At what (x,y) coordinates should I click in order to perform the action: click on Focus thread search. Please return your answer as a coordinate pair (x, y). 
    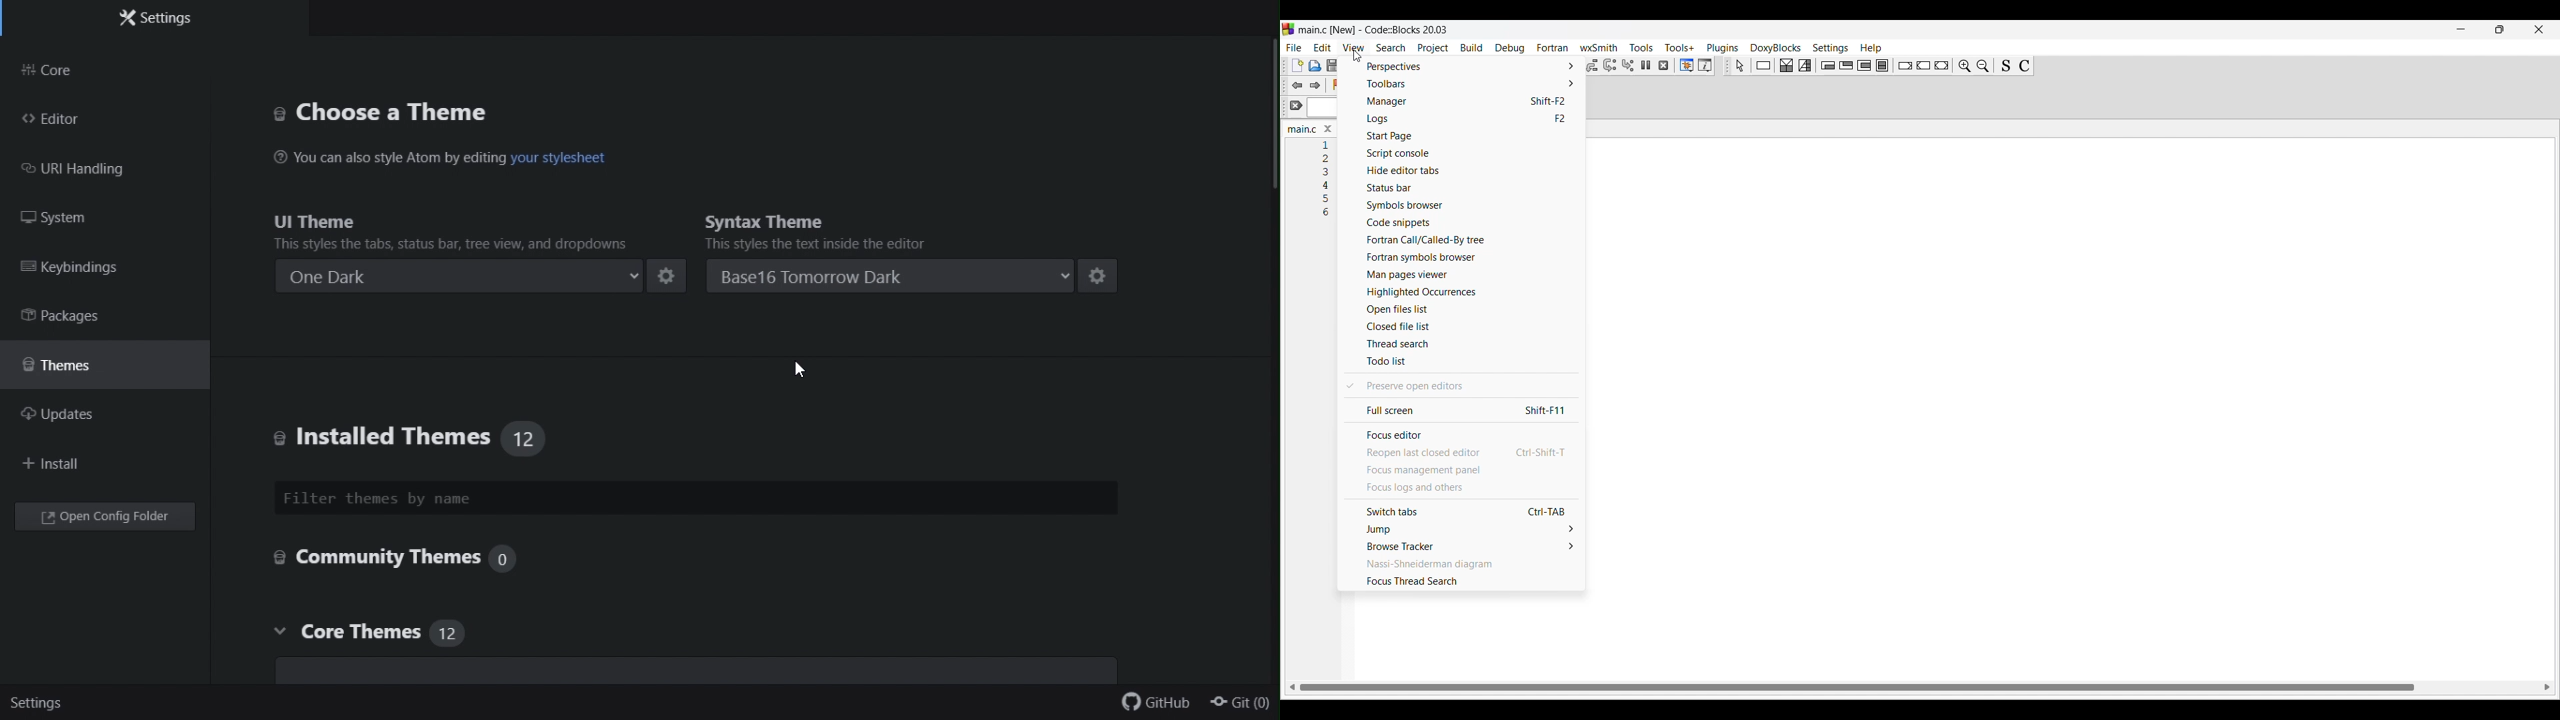
    Looking at the image, I should click on (1460, 582).